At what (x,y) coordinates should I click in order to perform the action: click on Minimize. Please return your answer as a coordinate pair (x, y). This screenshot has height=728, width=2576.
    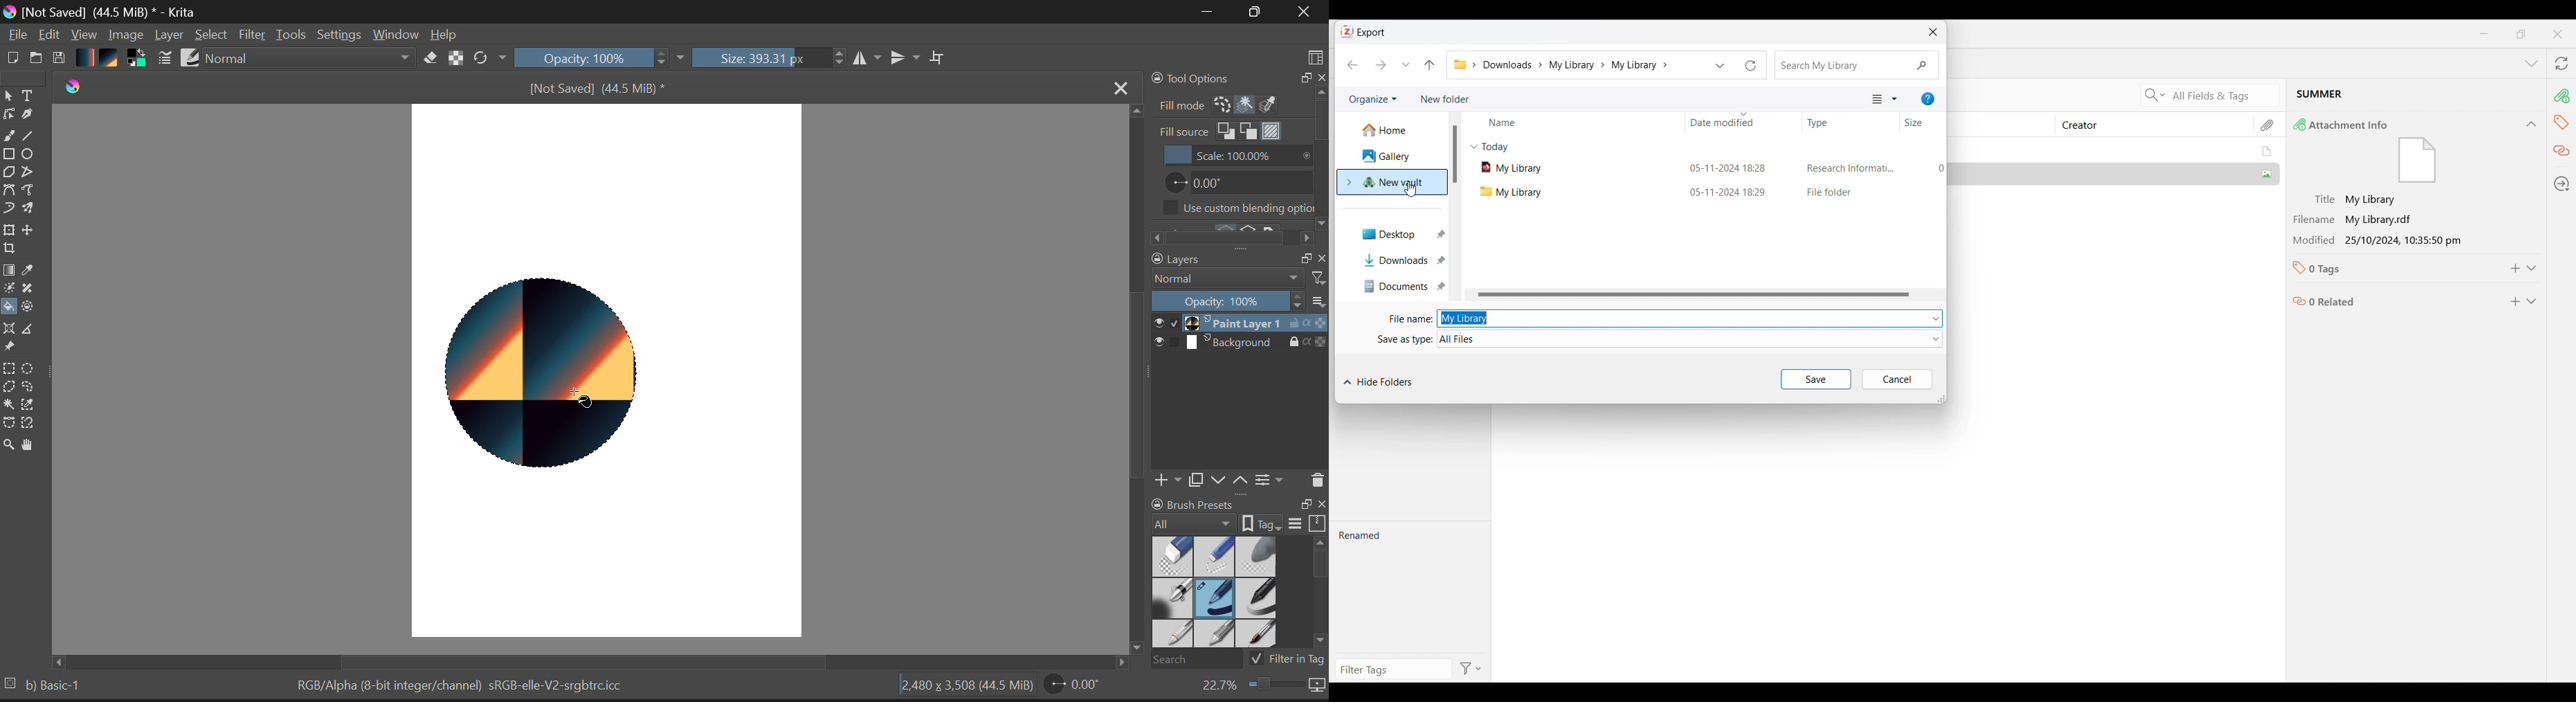
    Looking at the image, I should click on (2484, 33).